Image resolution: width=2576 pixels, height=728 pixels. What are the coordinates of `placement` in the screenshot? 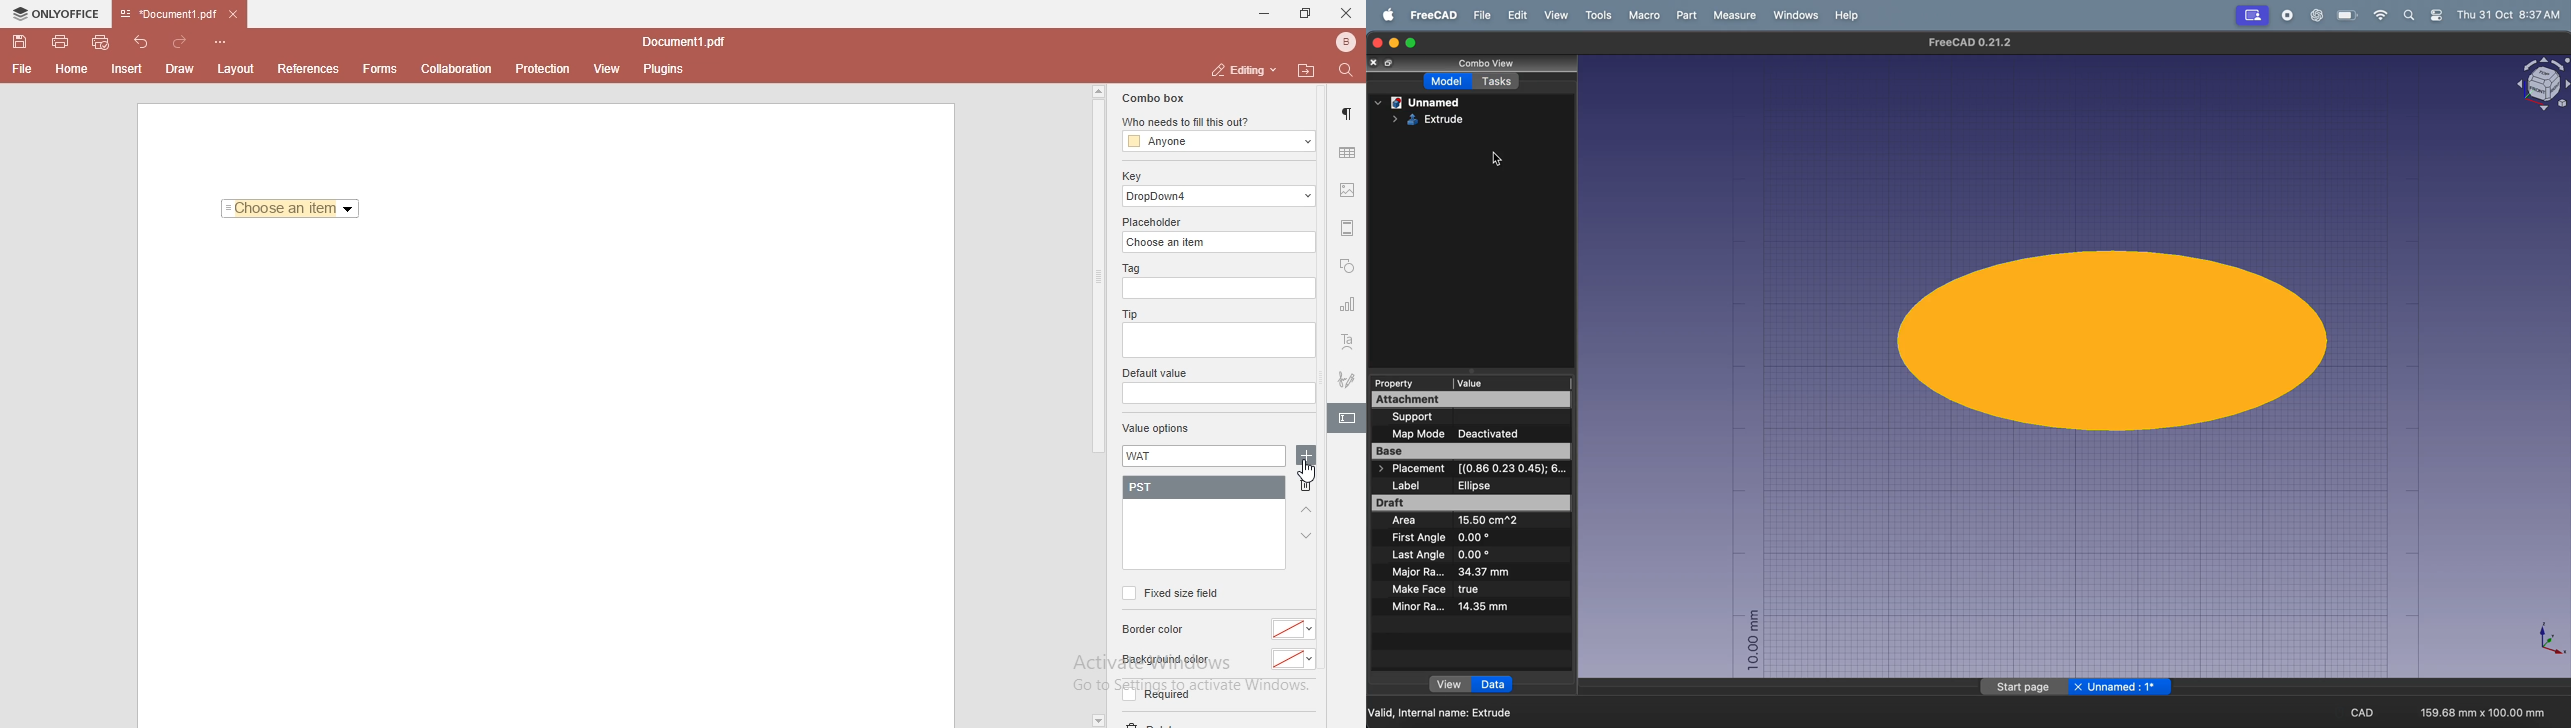 It's located at (1477, 470).